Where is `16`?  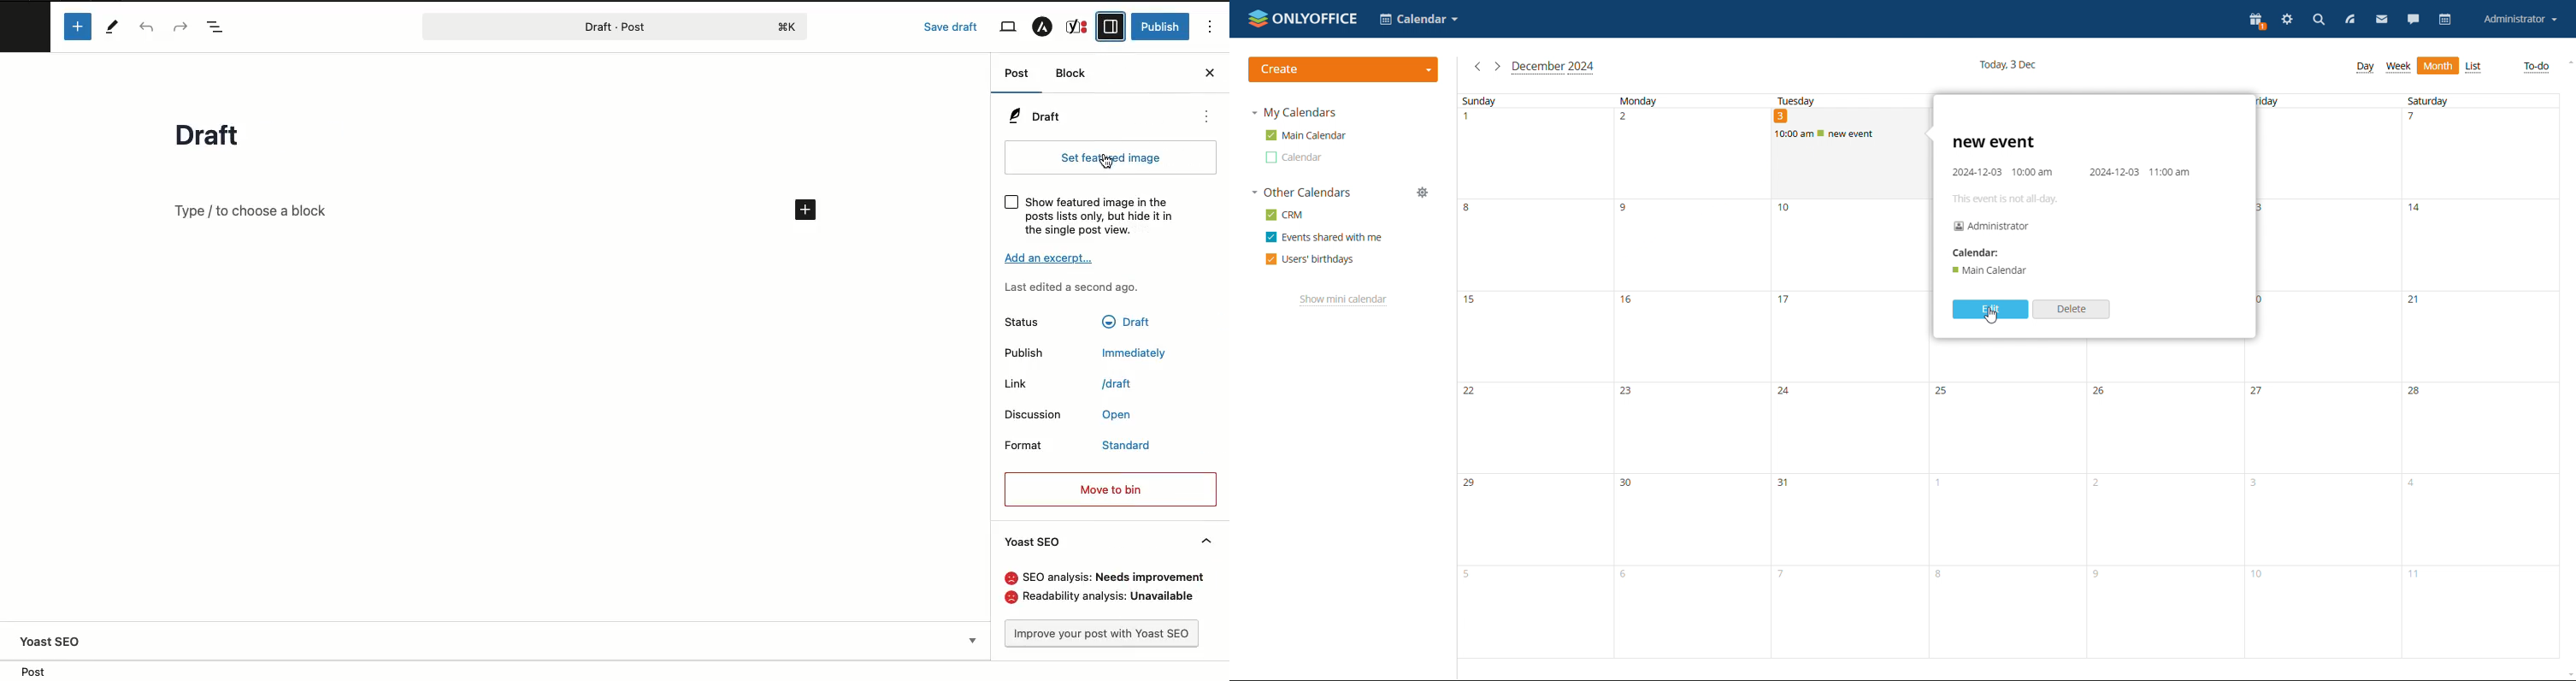 16 is located at coordinates (1691, 337).